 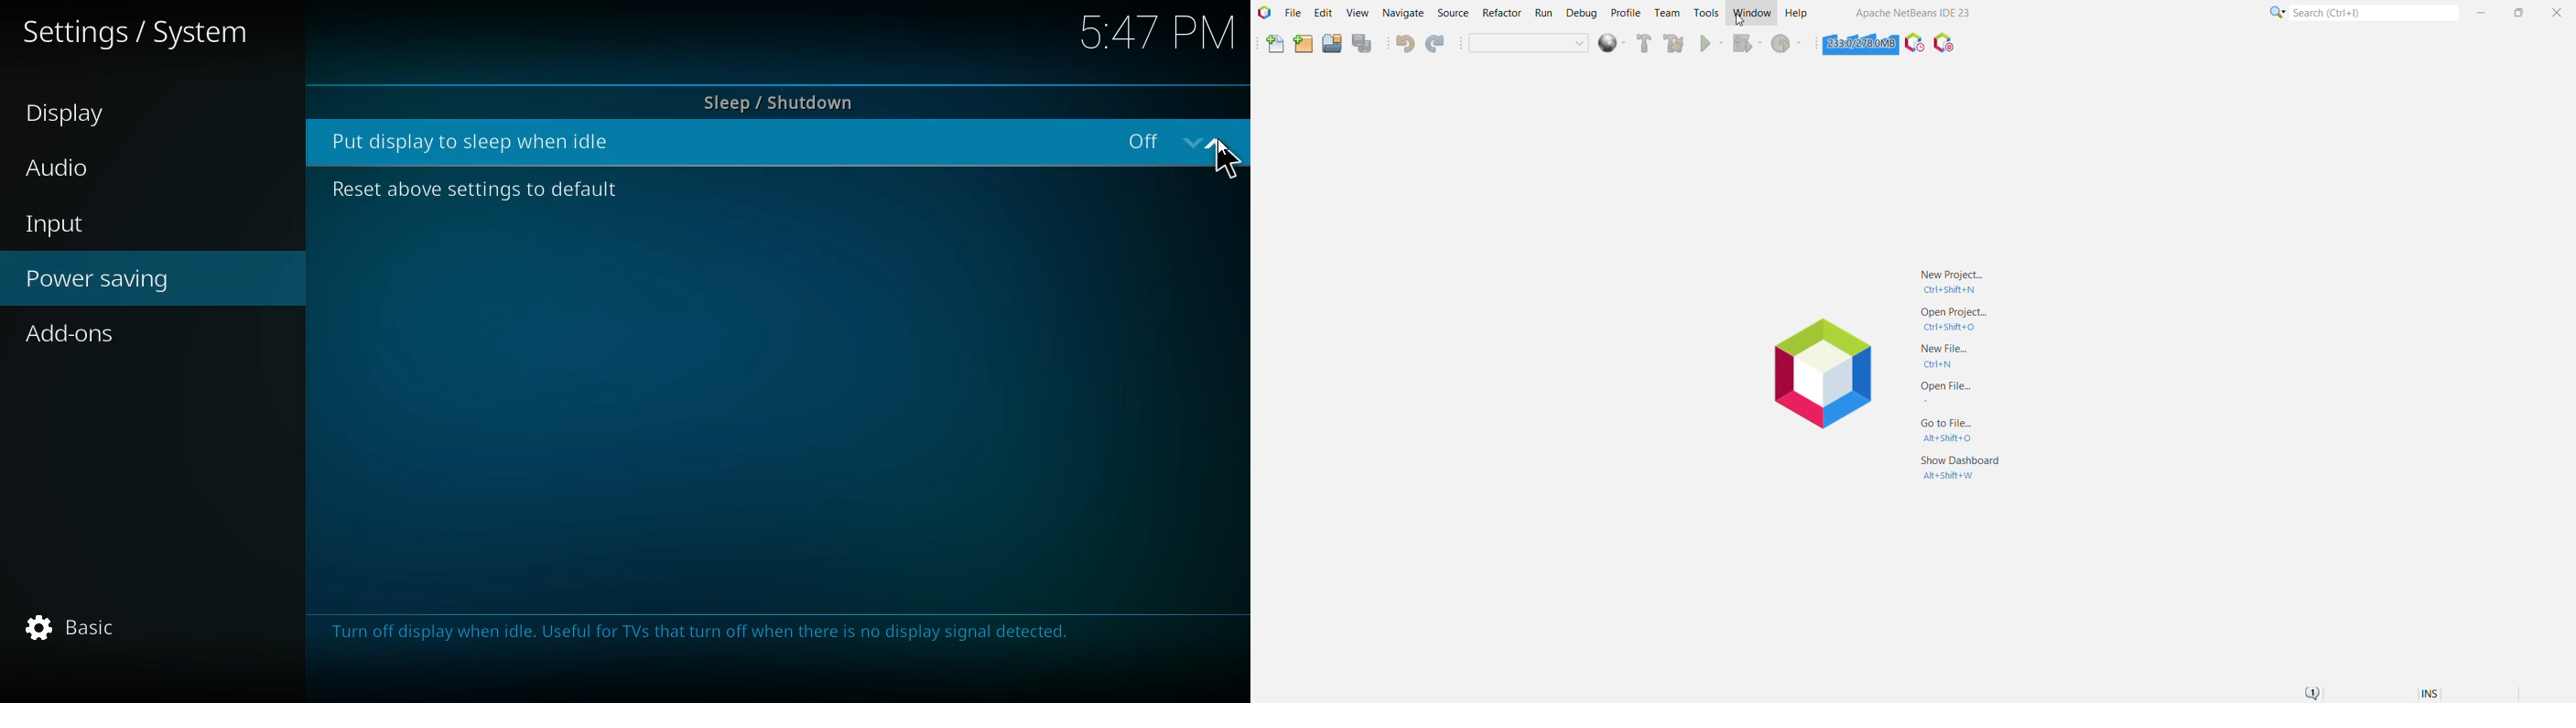 What do you see at coordinates (480, 141) in the screenshot?
I see `put display to sleep when idle` at bounding box center [480, 141].